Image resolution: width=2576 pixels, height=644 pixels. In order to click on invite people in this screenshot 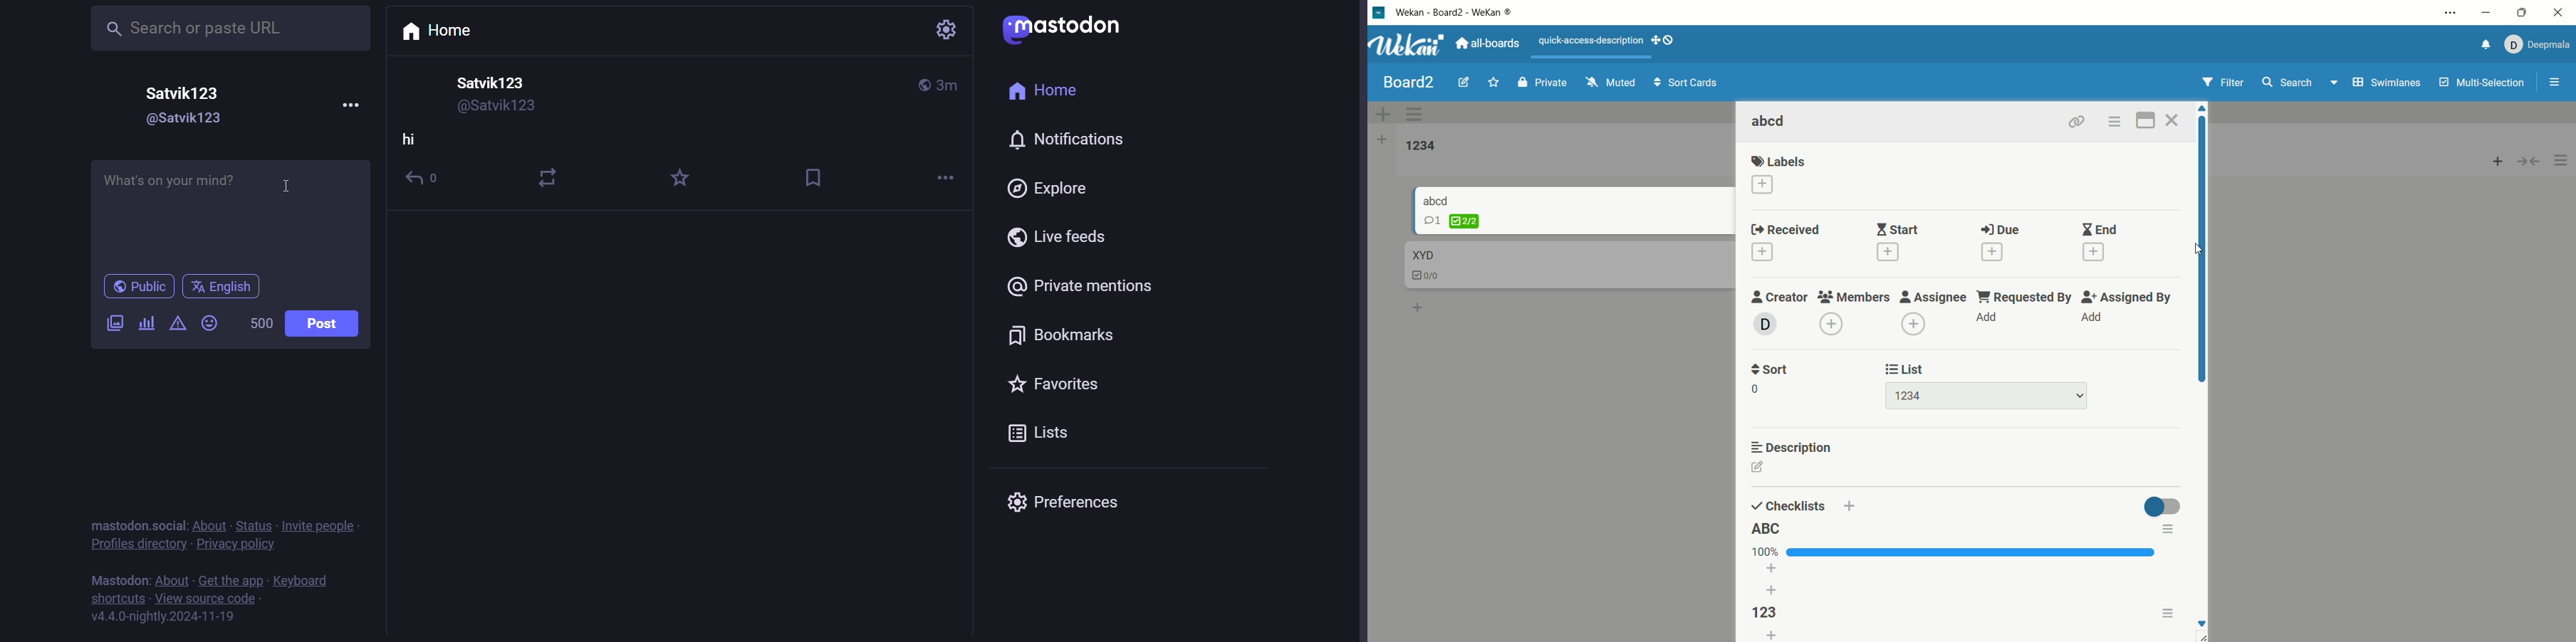, I will do `click(323, 525)`.